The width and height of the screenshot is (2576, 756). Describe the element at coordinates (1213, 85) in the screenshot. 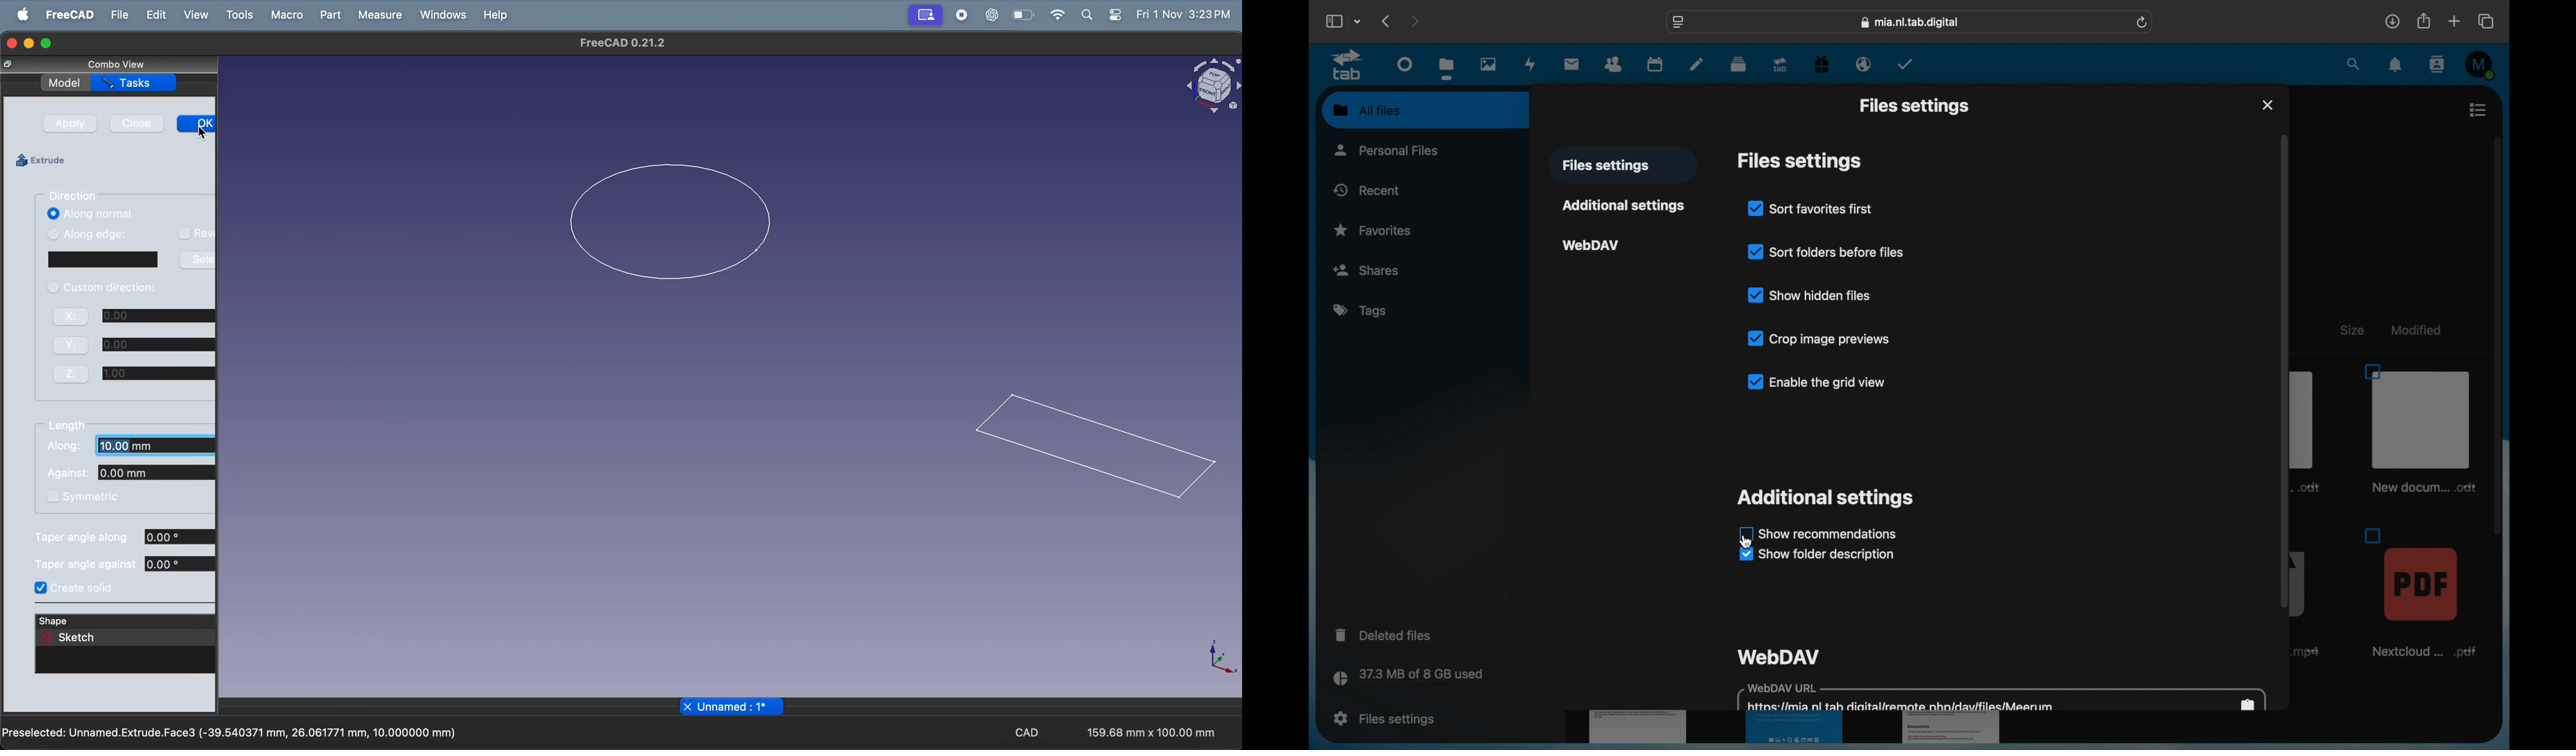

I see `object view` at that location.